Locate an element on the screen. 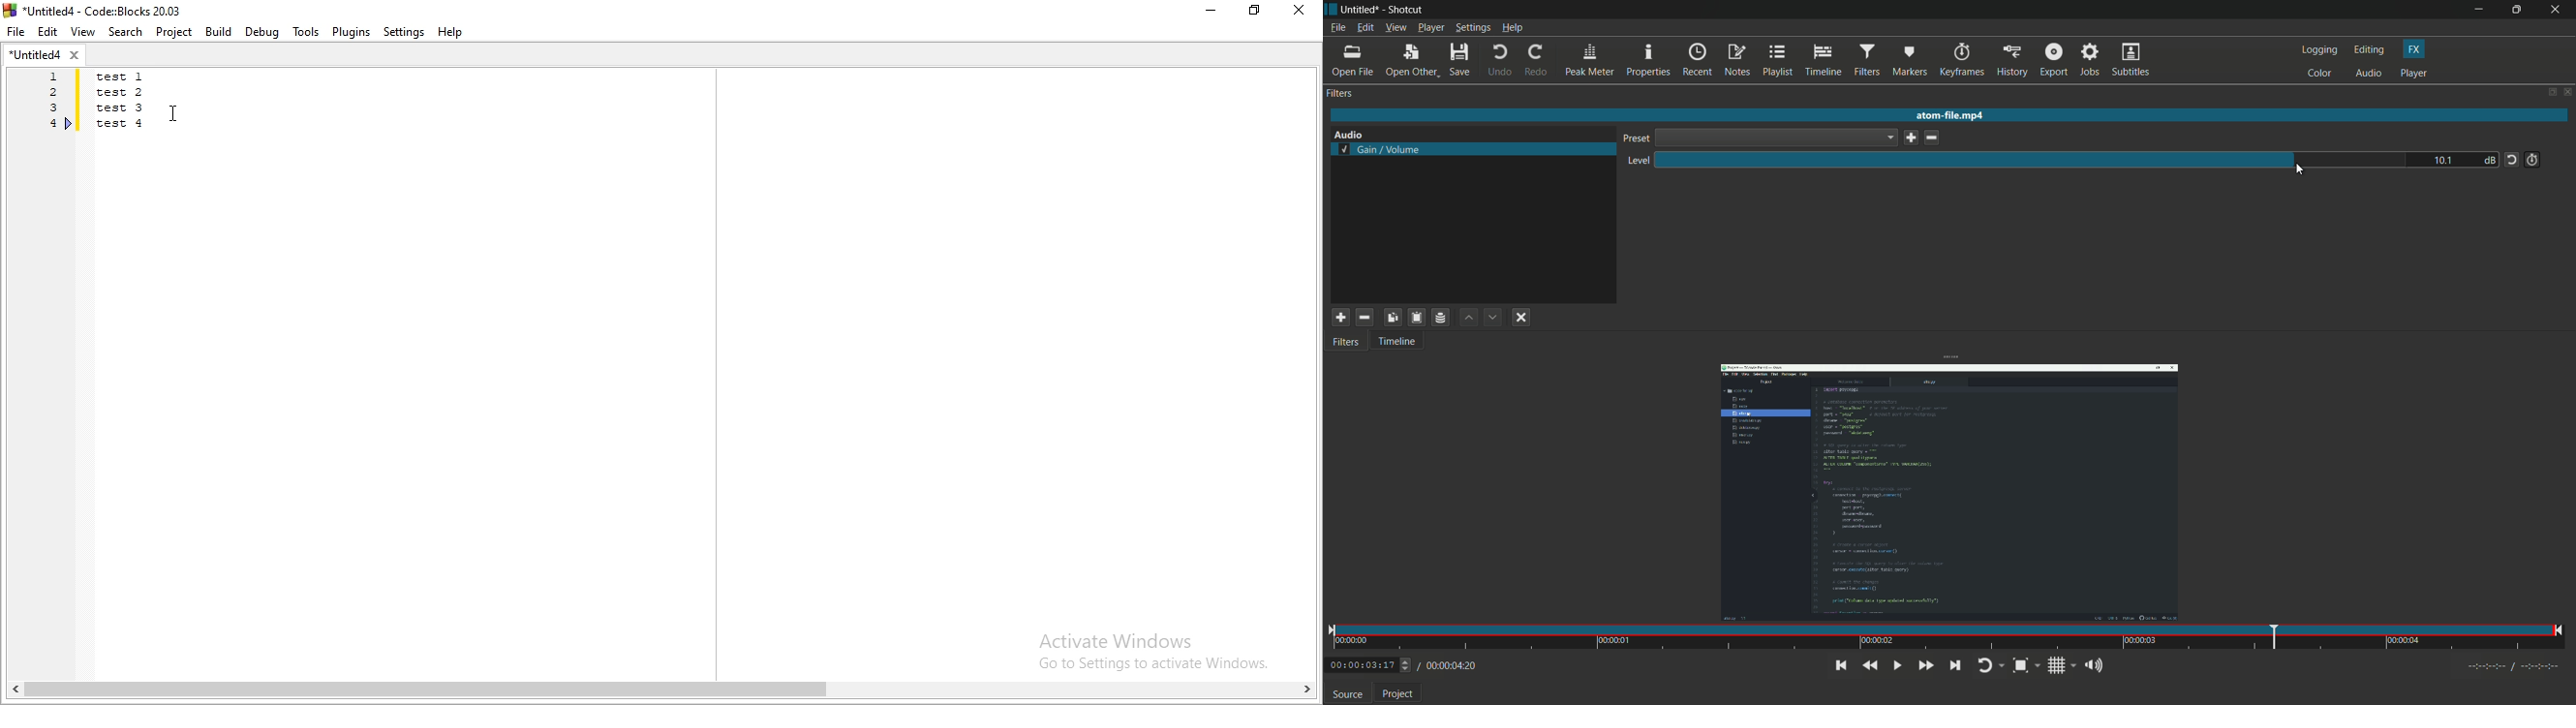  preset is located at coordinates (1634, 139).